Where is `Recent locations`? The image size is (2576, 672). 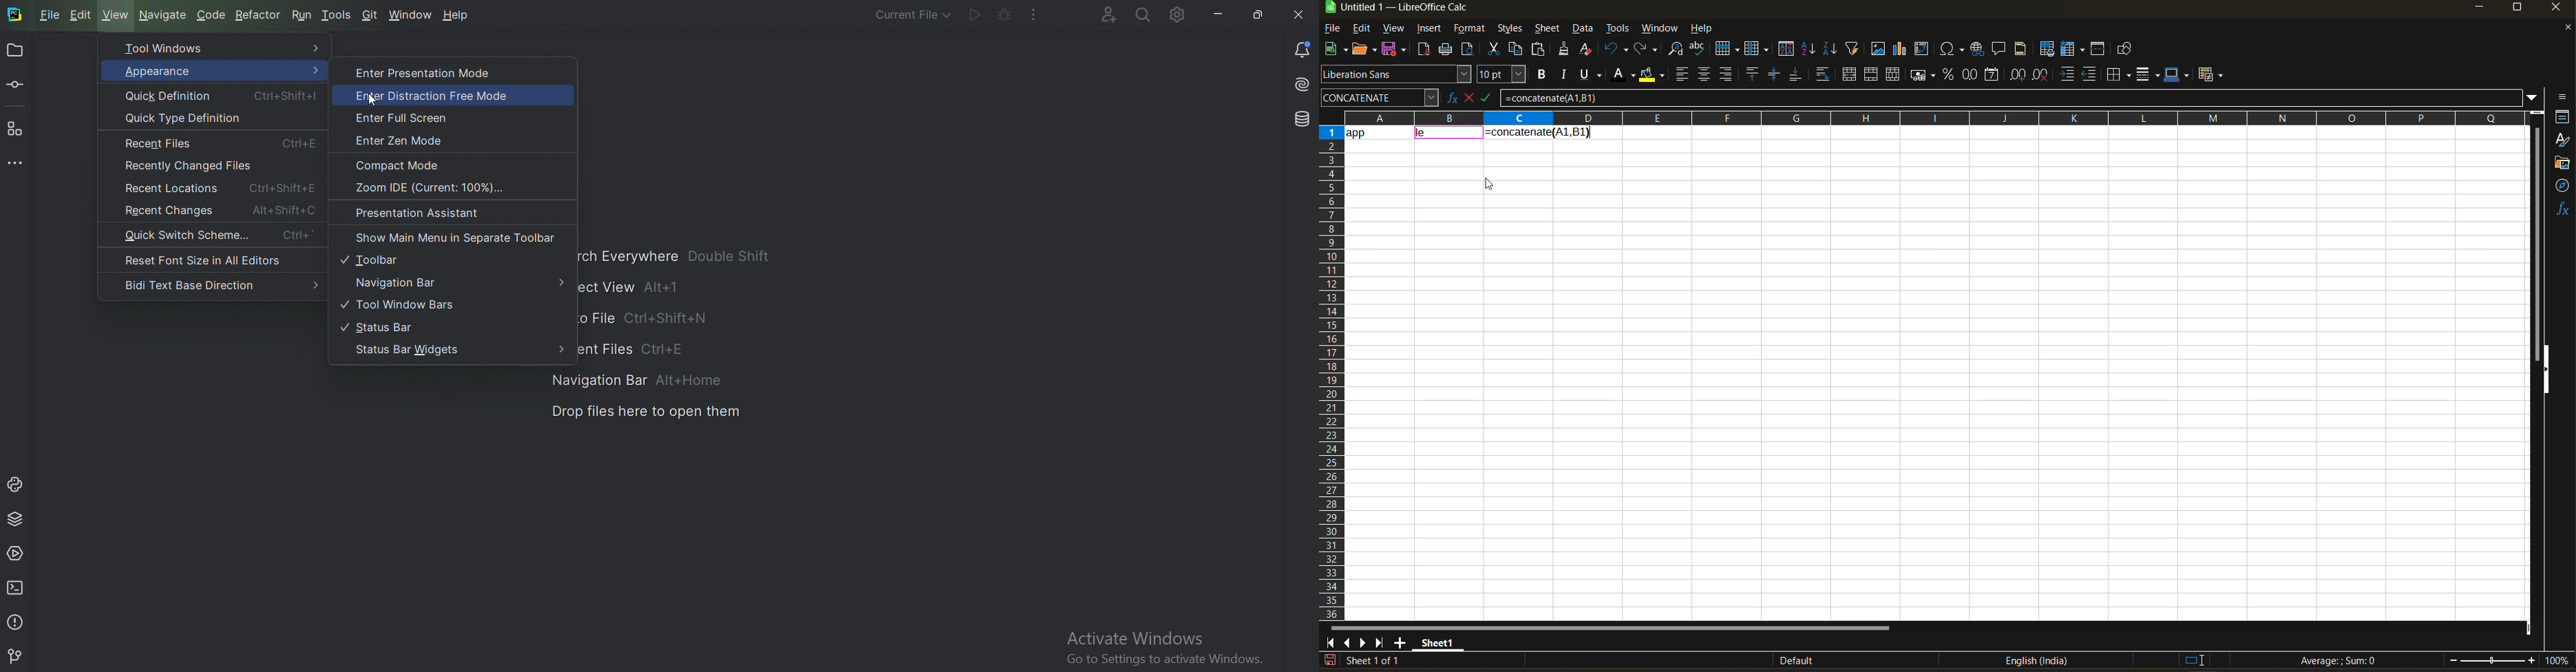
Recent locations is located at coordinates (220, 188).